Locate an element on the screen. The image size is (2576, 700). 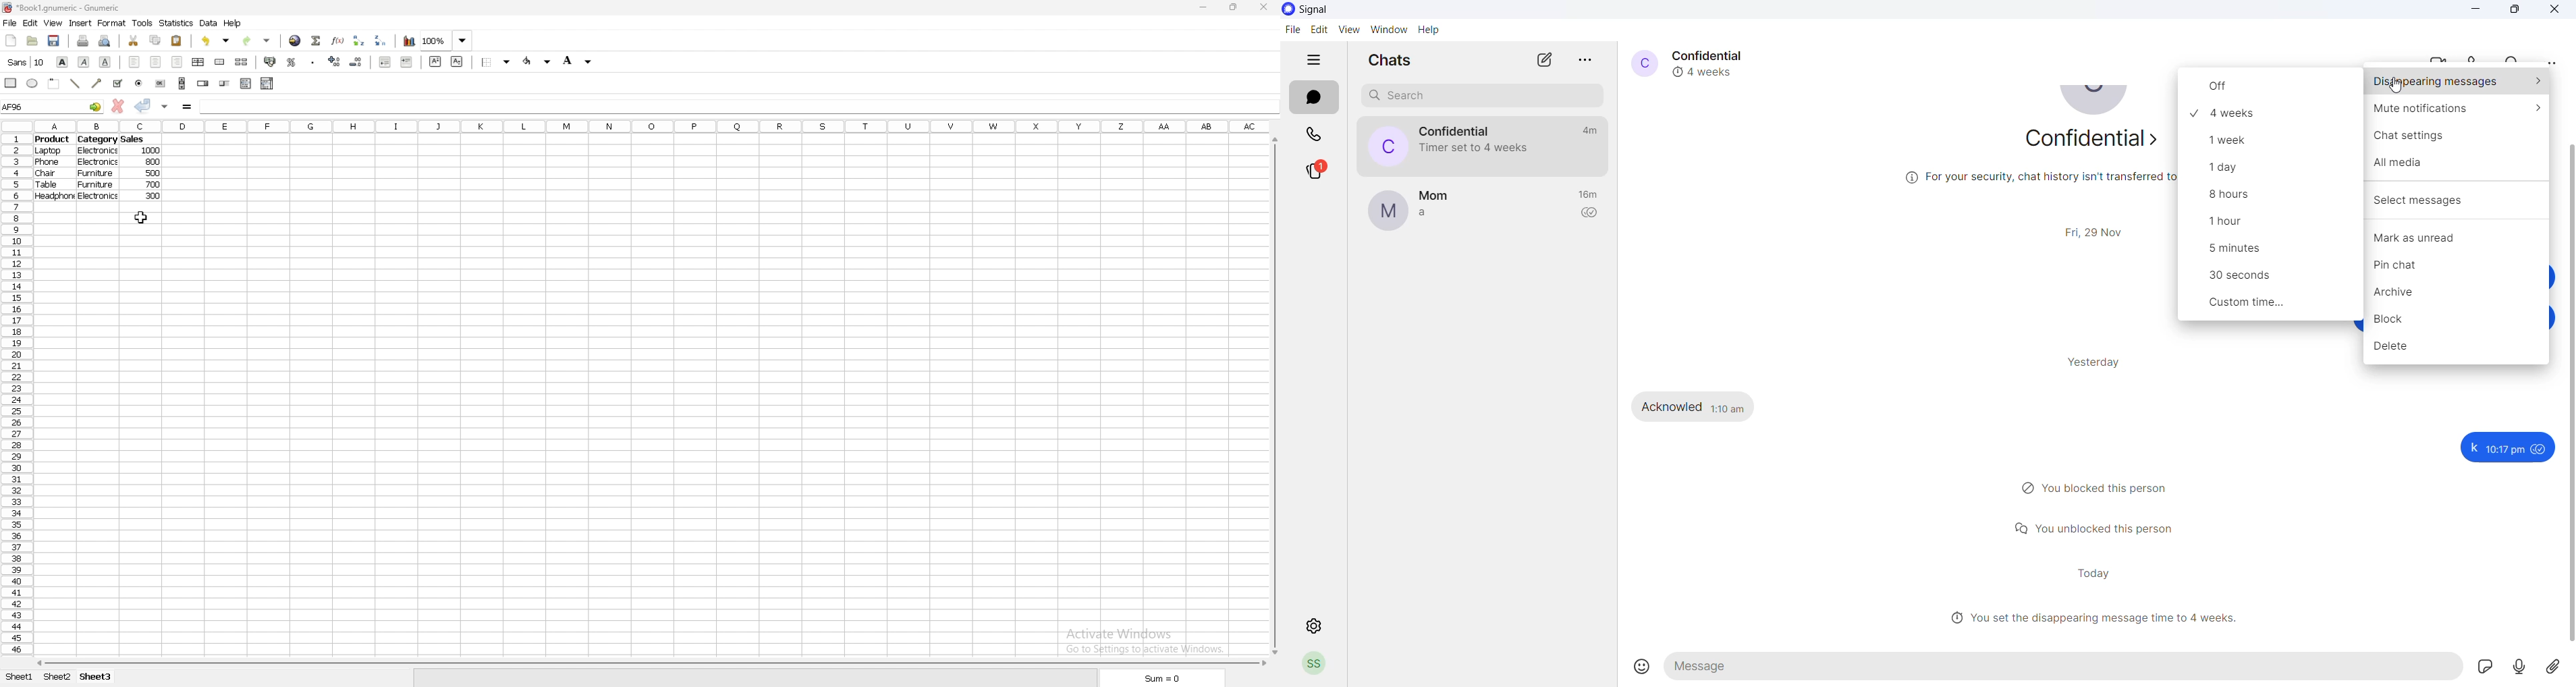
profile picture is located at coordinates (1386, 211).